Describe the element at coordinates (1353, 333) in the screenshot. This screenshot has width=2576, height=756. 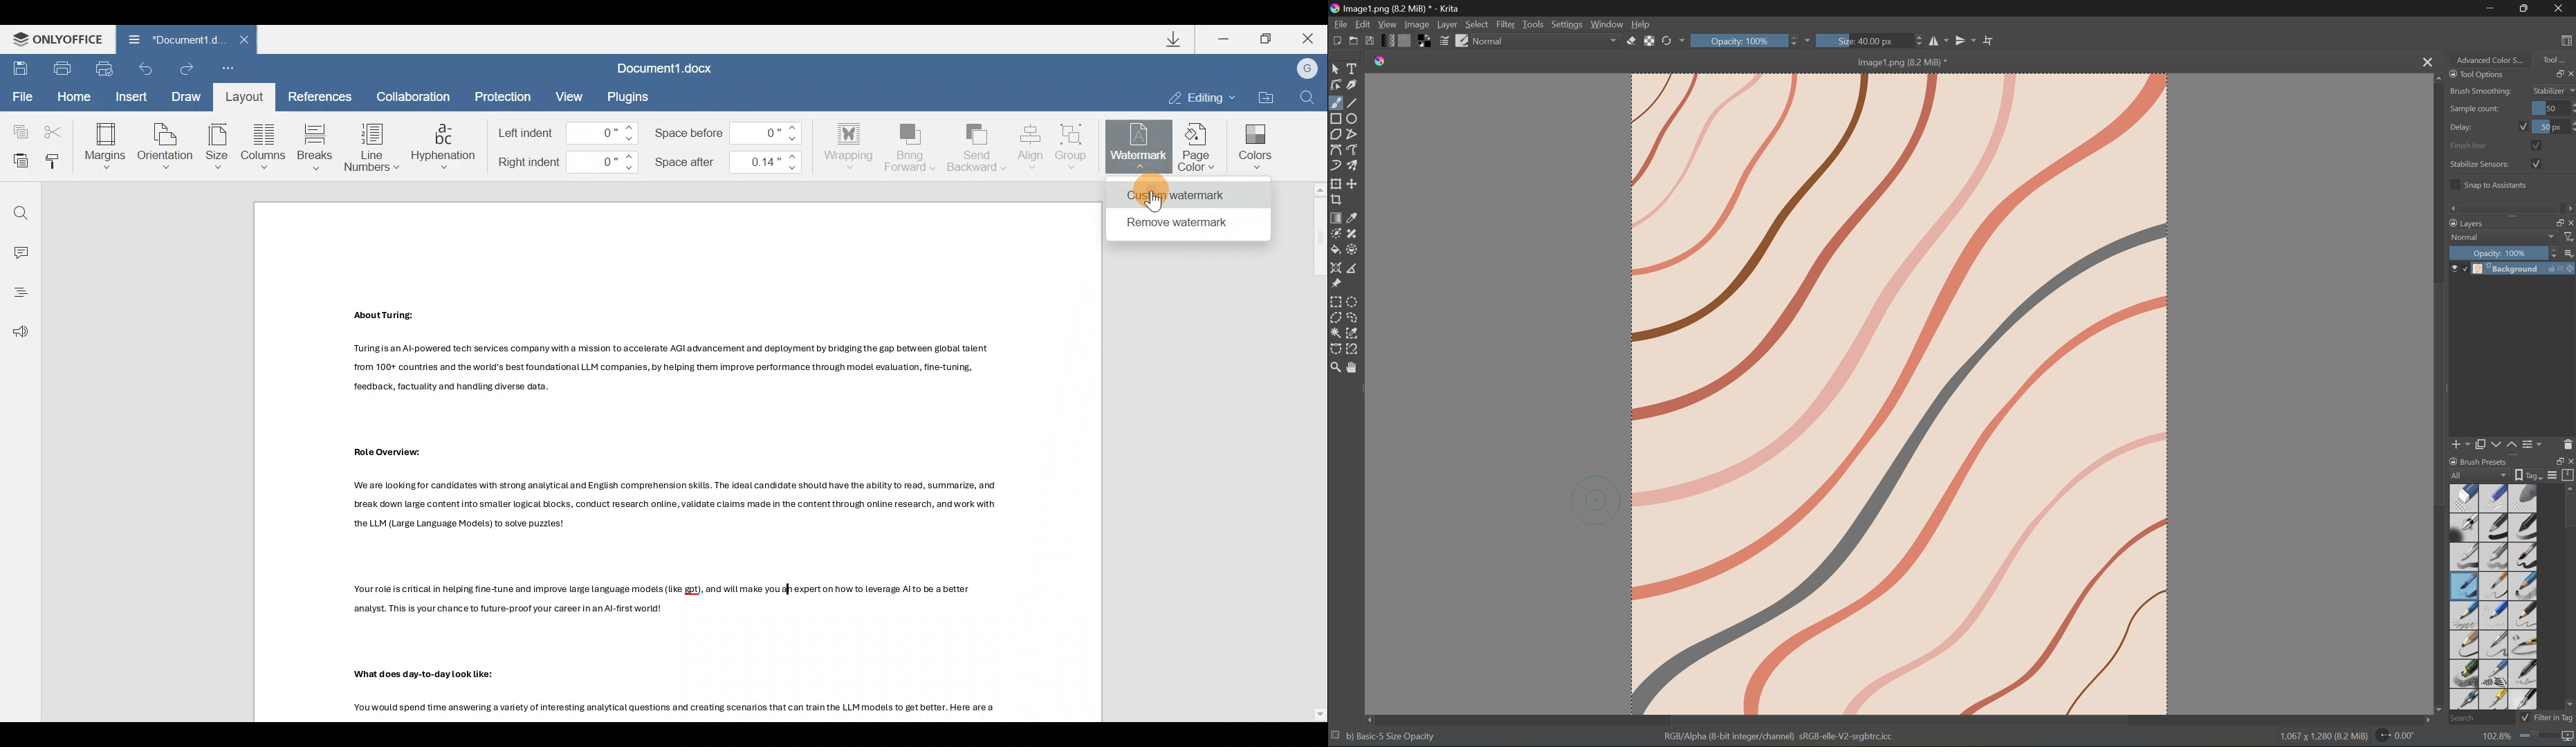
I see `Similar color selection tool` at that location.